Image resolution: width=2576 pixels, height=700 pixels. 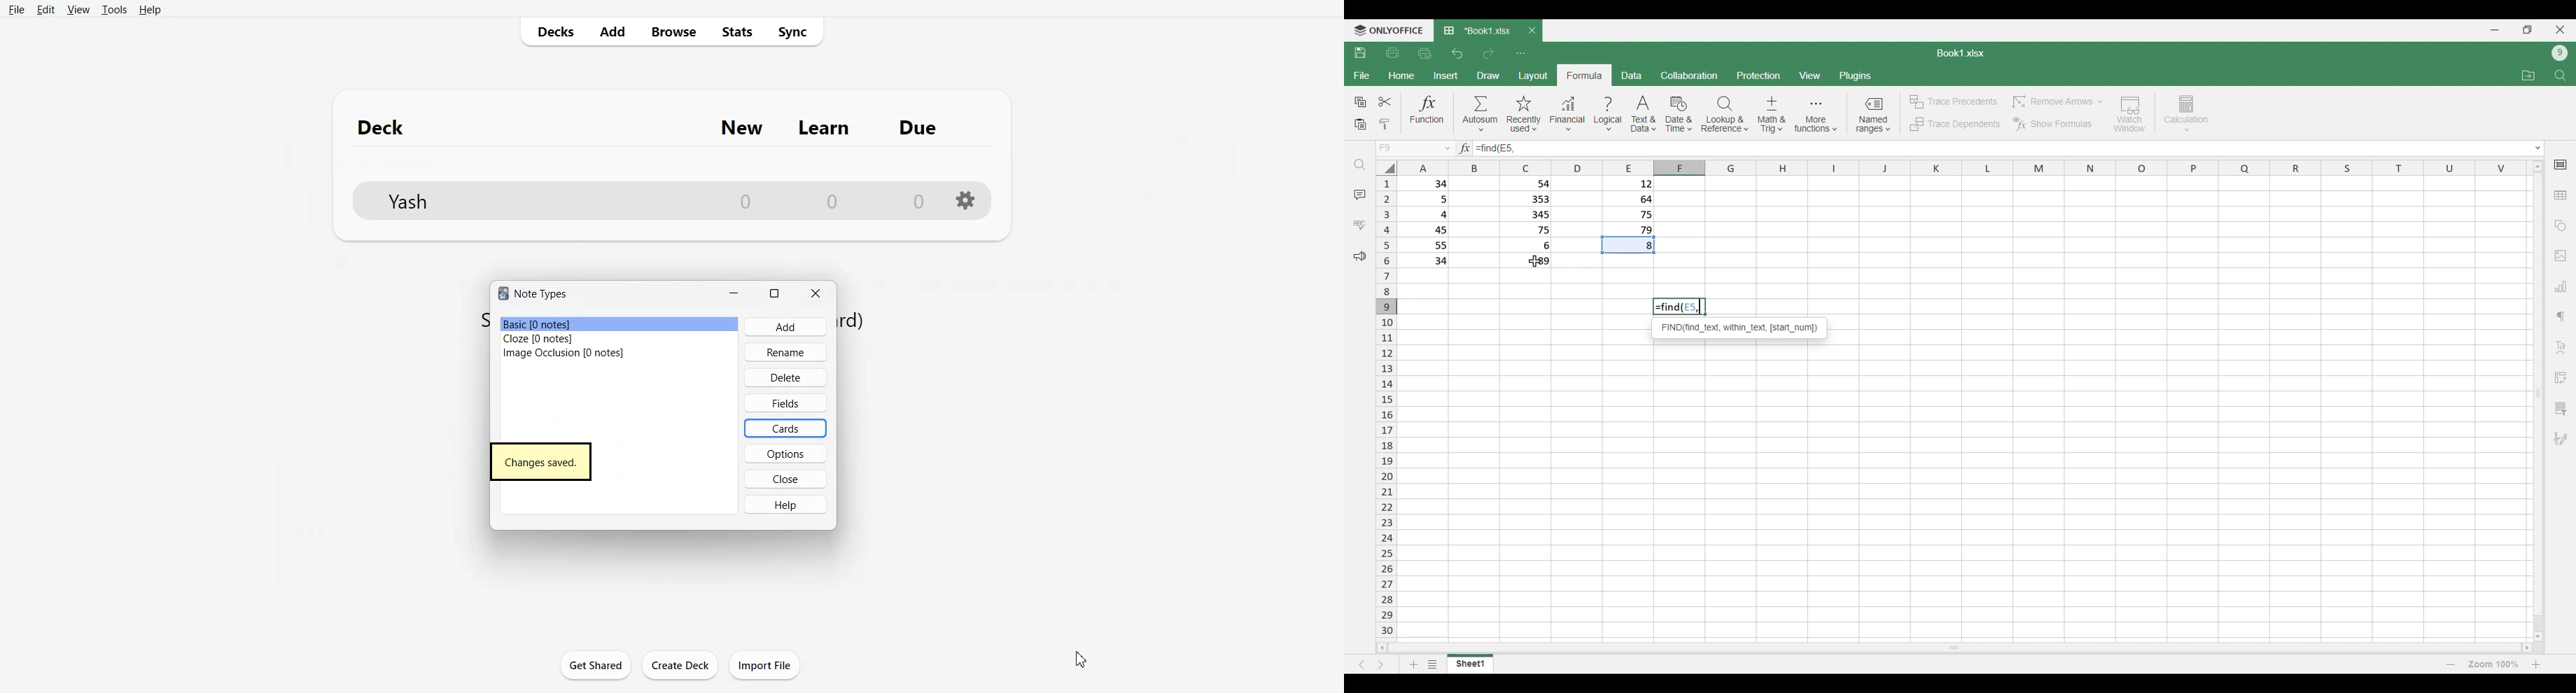 What do you see at coordinates (2529, 76) in the screenshot?
I see `Open file location` at bounding box center [2529, 76].